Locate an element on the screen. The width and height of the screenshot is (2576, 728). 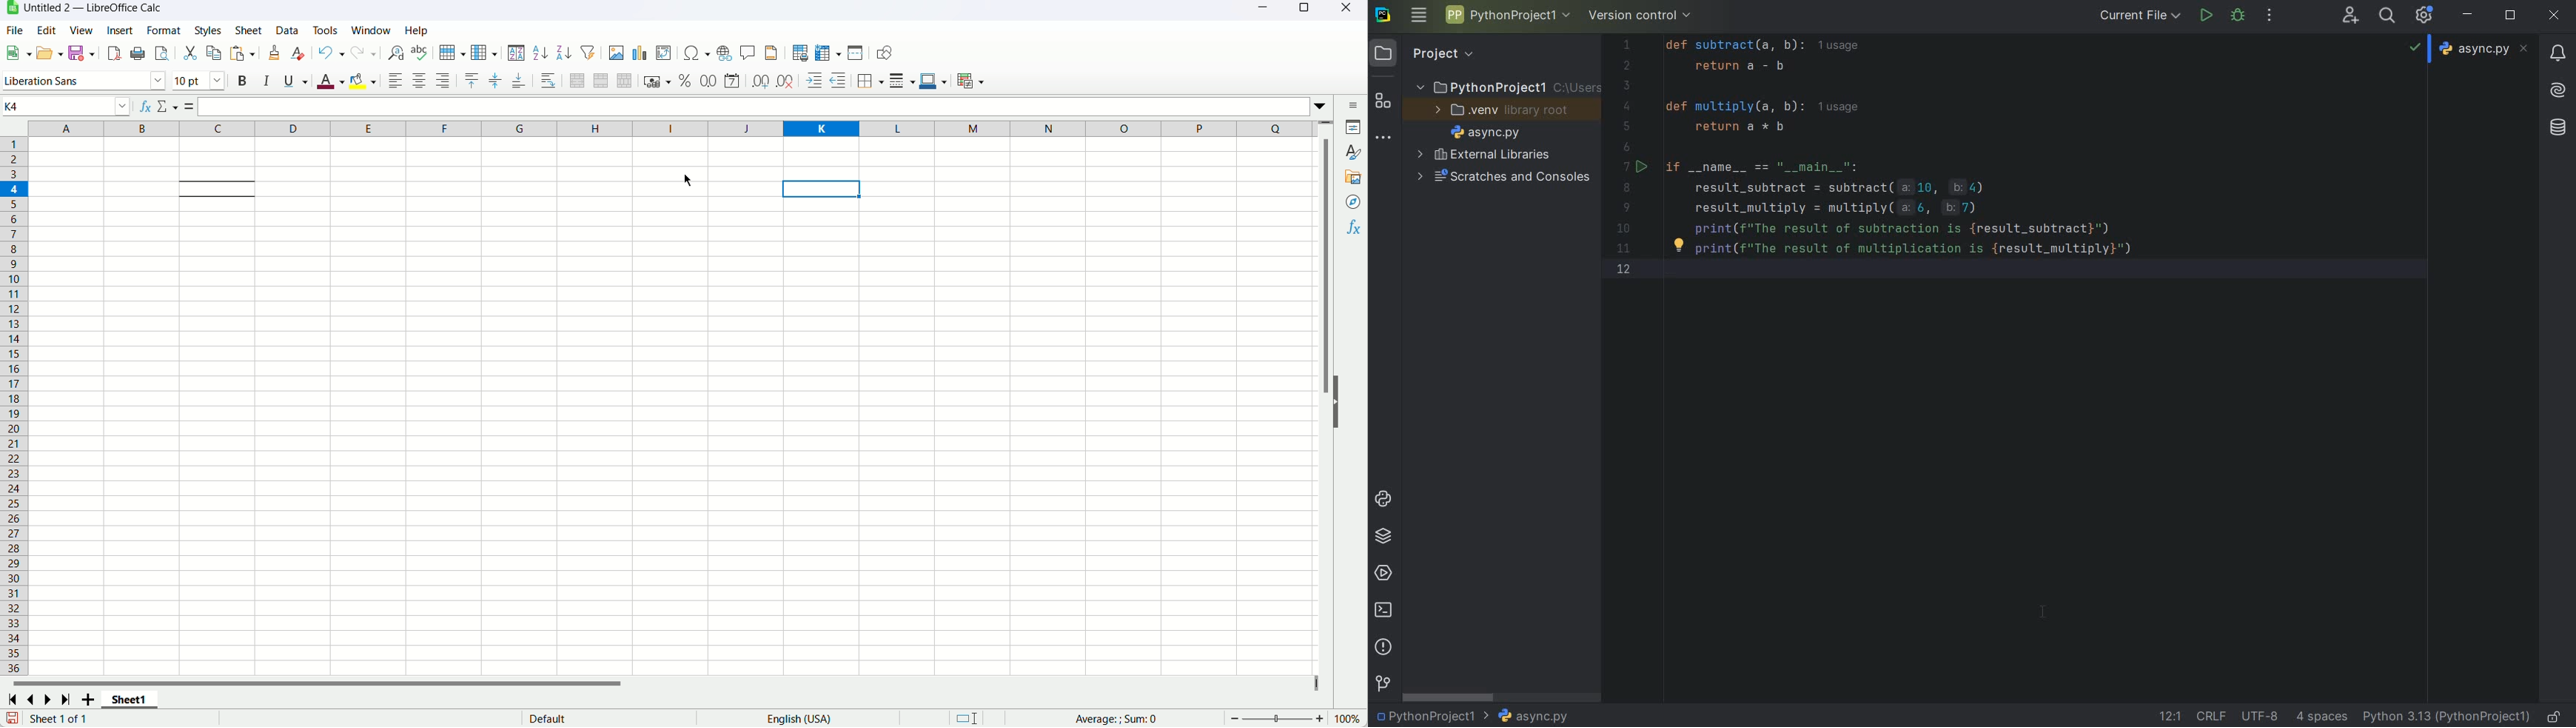
Function wizard is located at coordinates (146, 108).